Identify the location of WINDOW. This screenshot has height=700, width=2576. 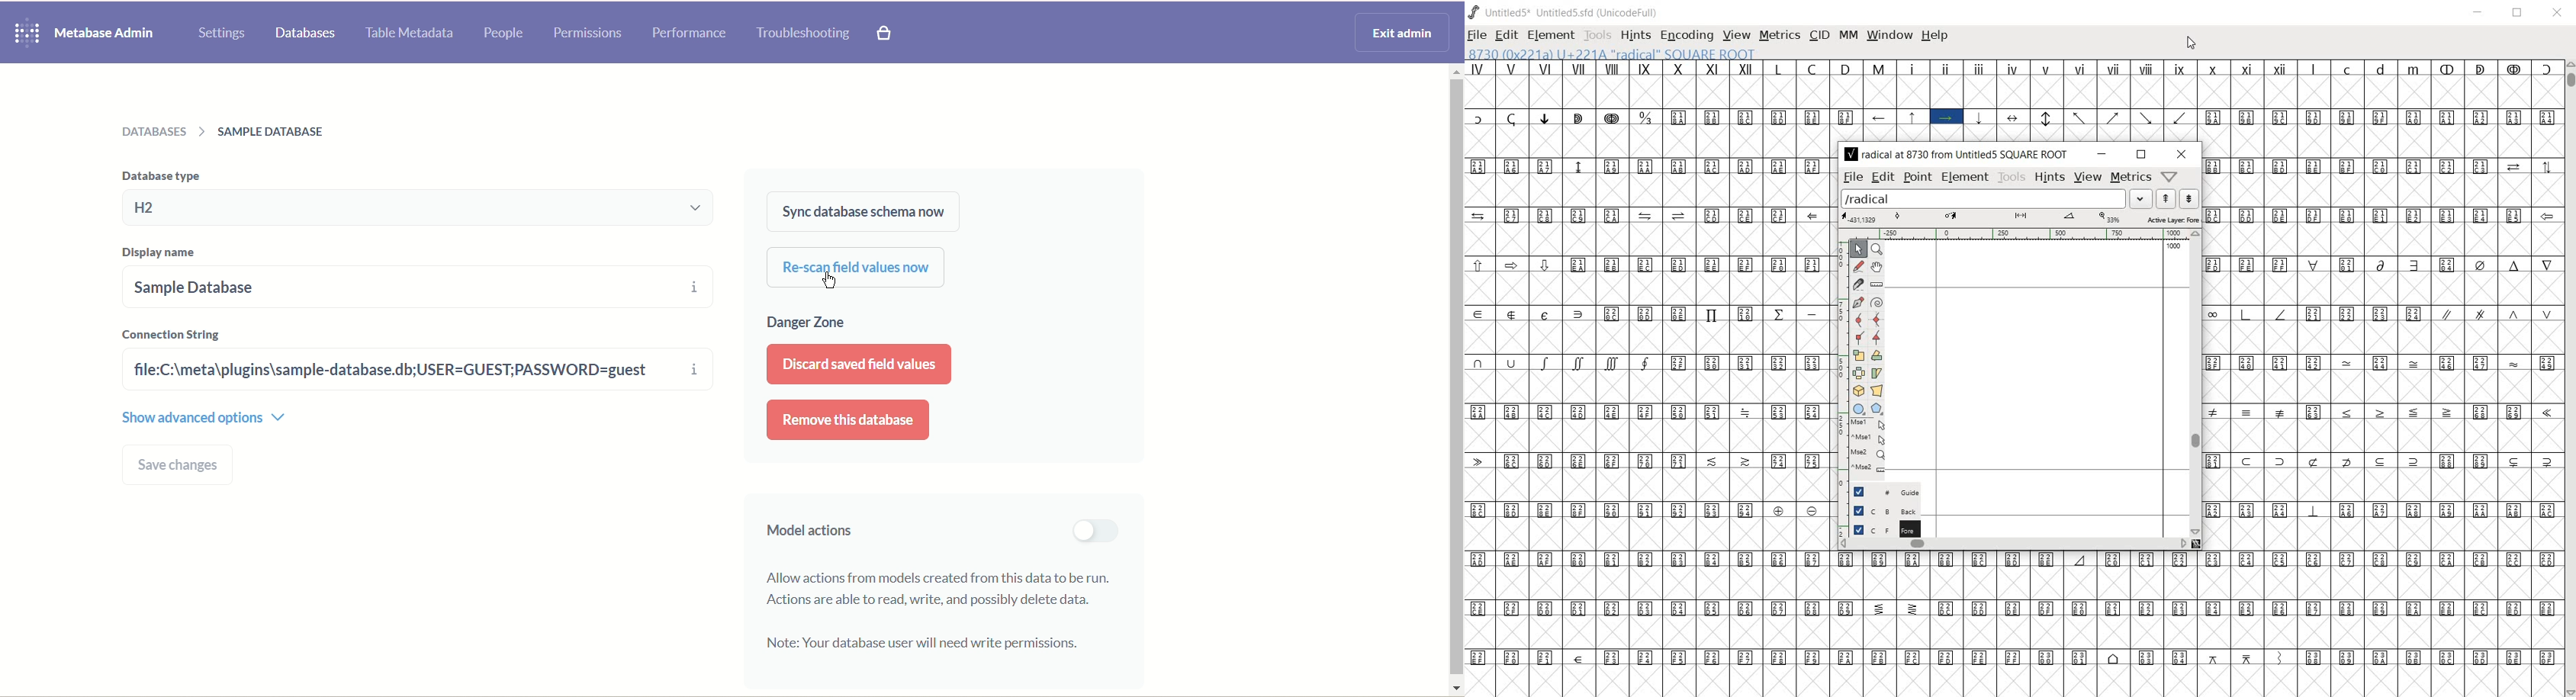
(1890, 36).